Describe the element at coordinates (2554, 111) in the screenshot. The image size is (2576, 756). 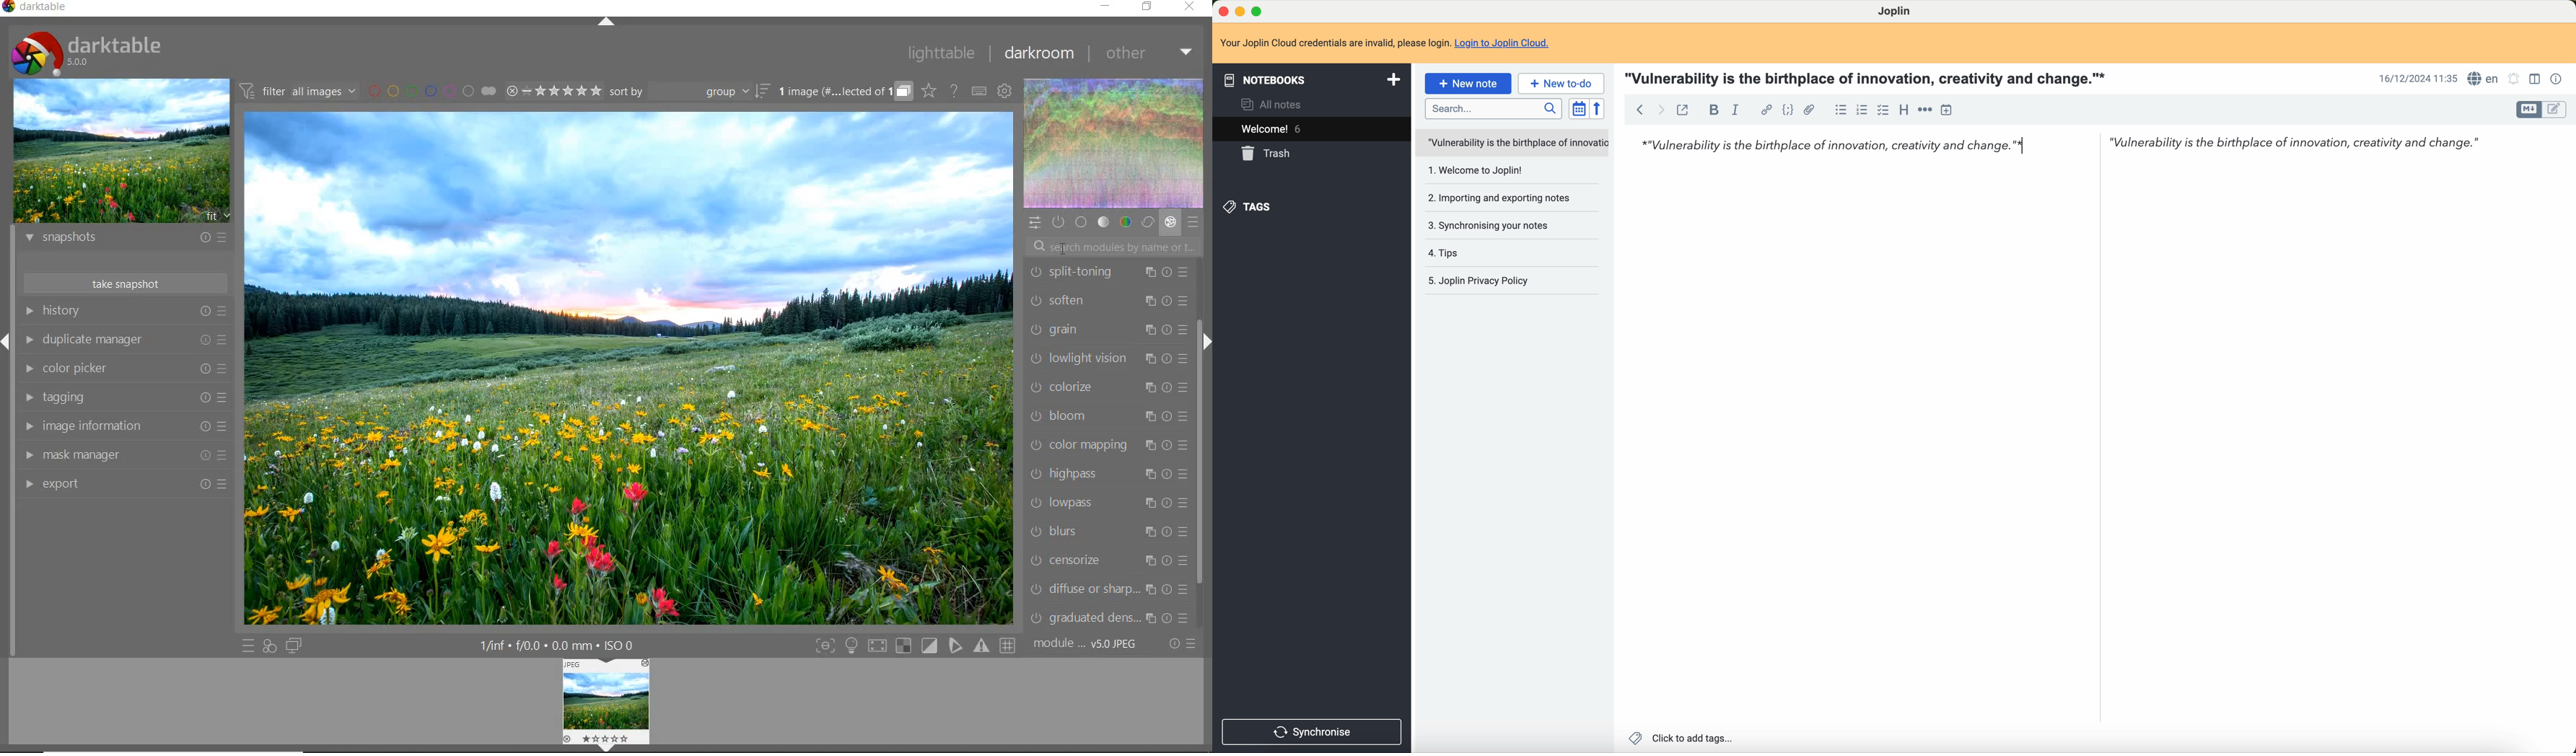
I see `toggle editor` at that location.